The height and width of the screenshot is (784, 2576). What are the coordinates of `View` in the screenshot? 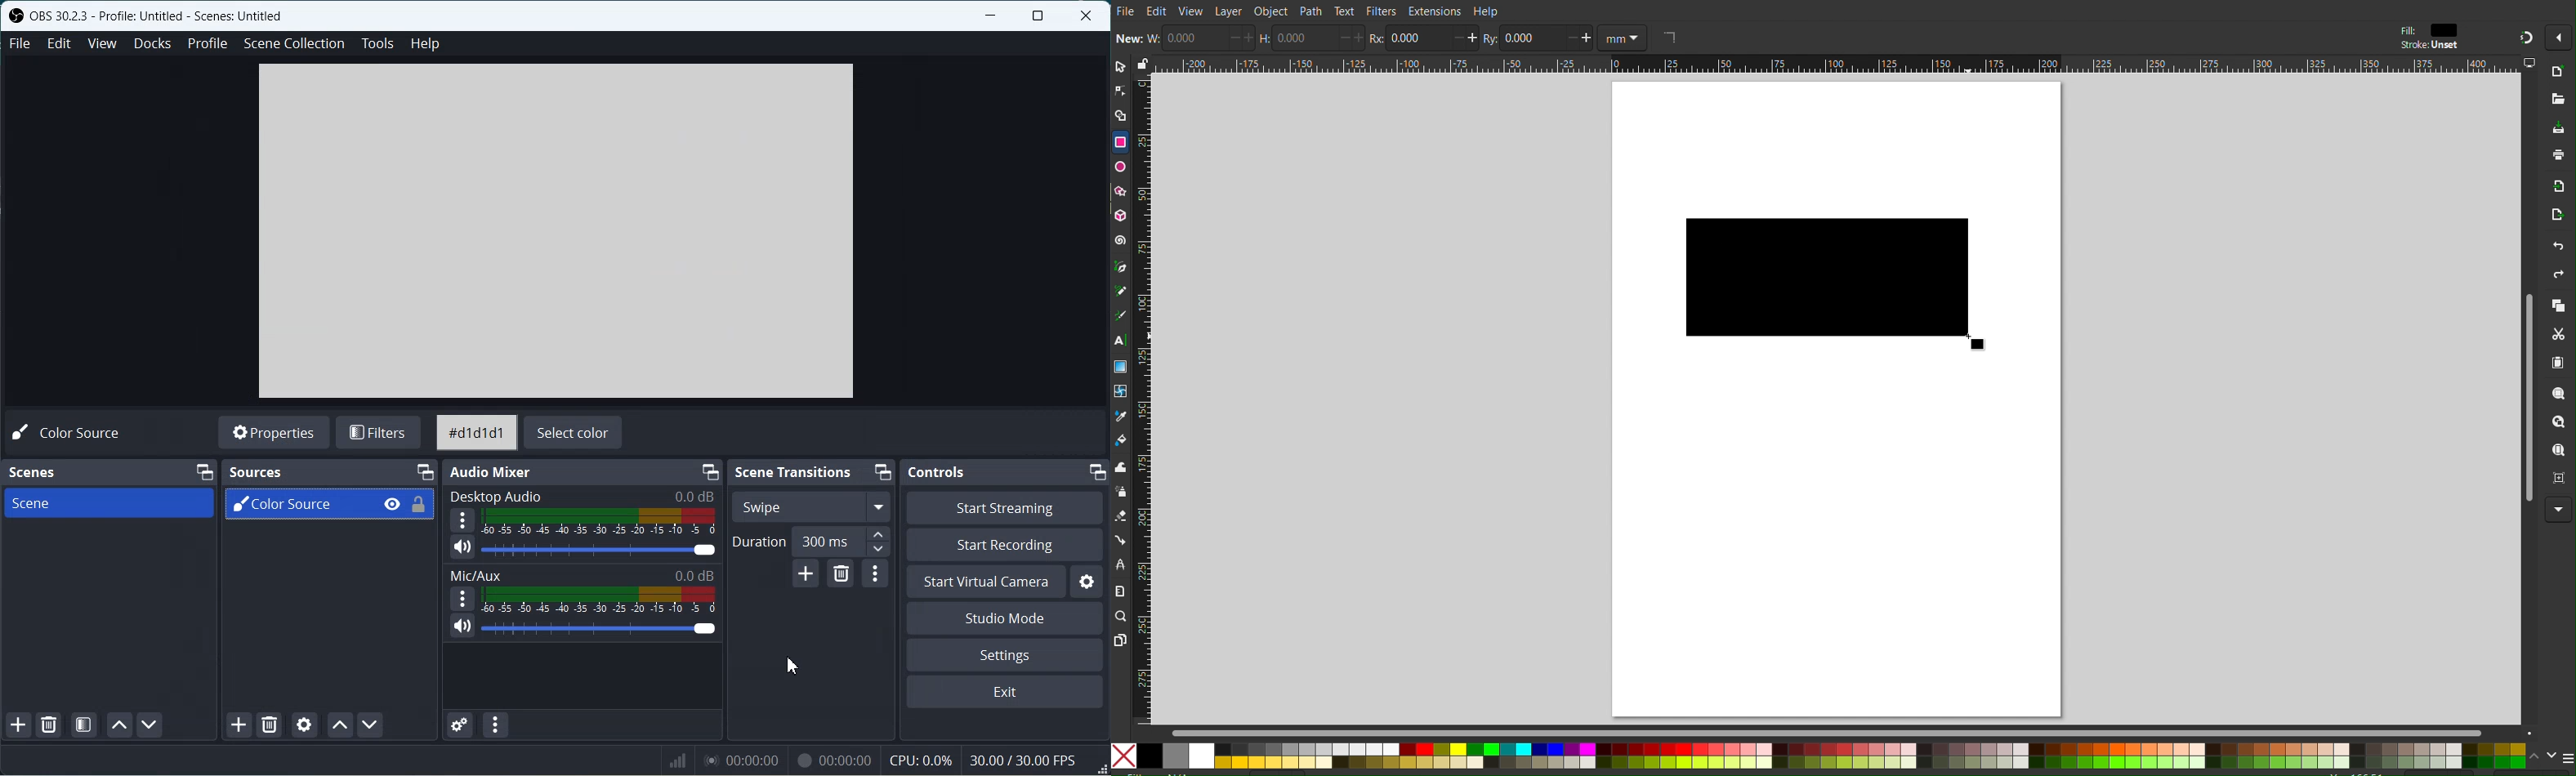 It's located at (1192, 11).